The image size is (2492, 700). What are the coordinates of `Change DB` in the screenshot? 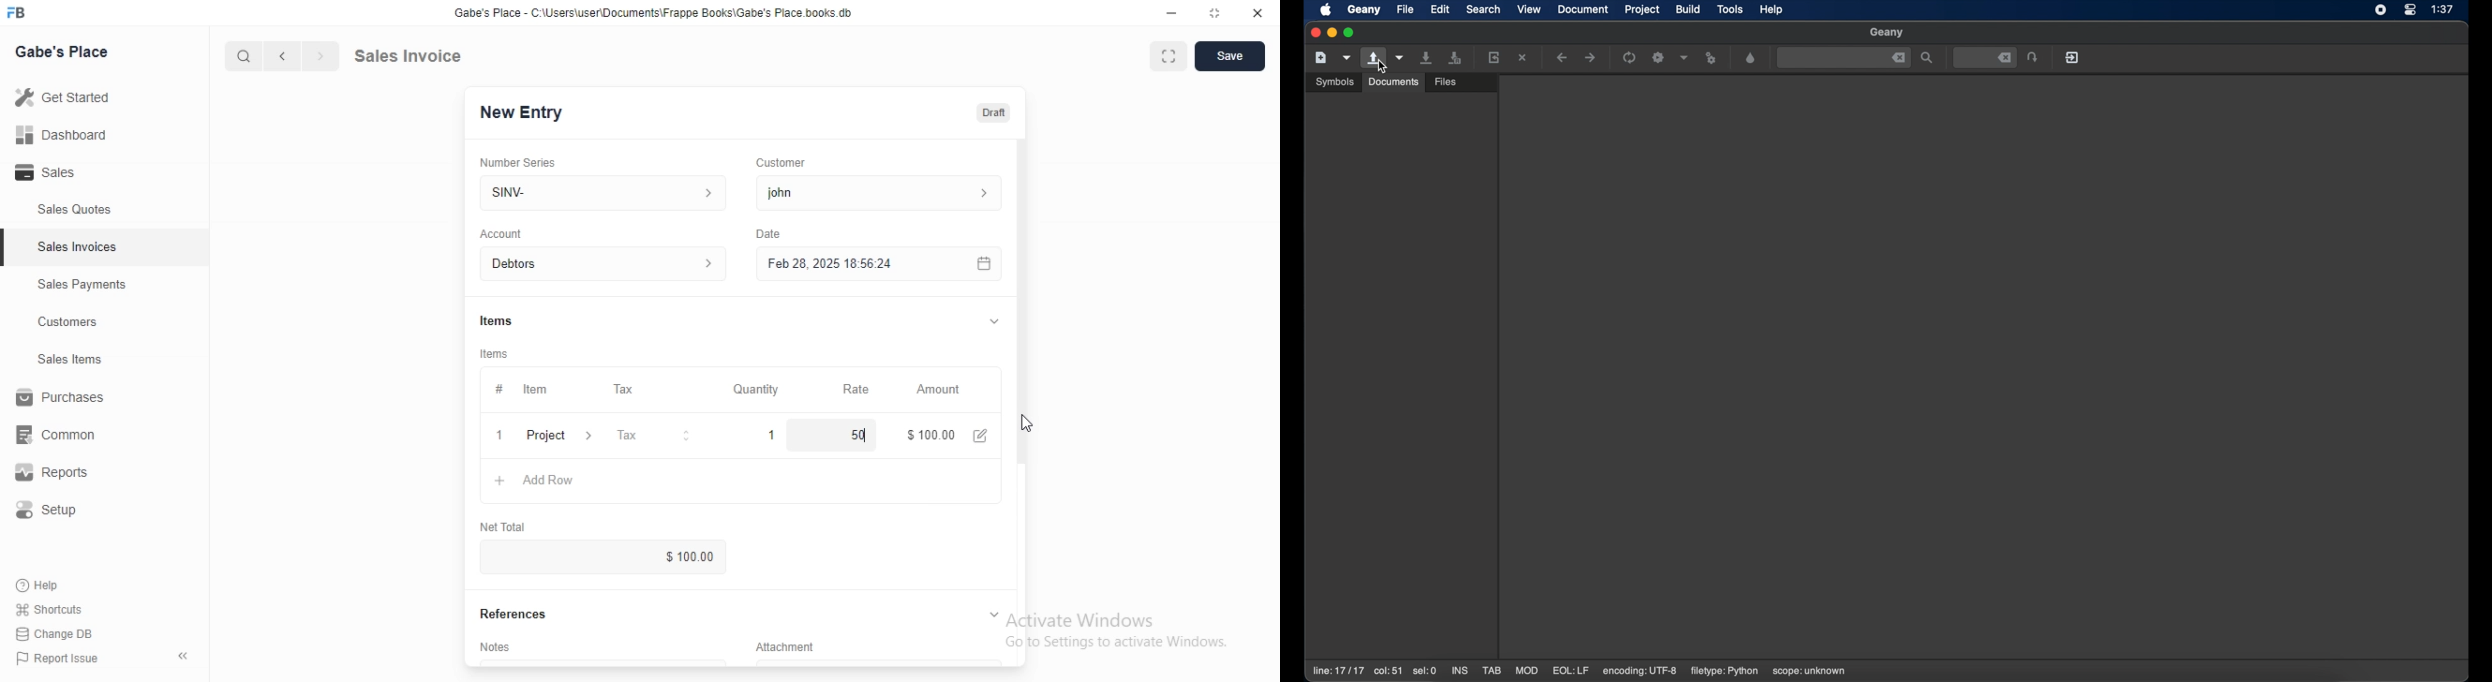 It's located at (58, 635).